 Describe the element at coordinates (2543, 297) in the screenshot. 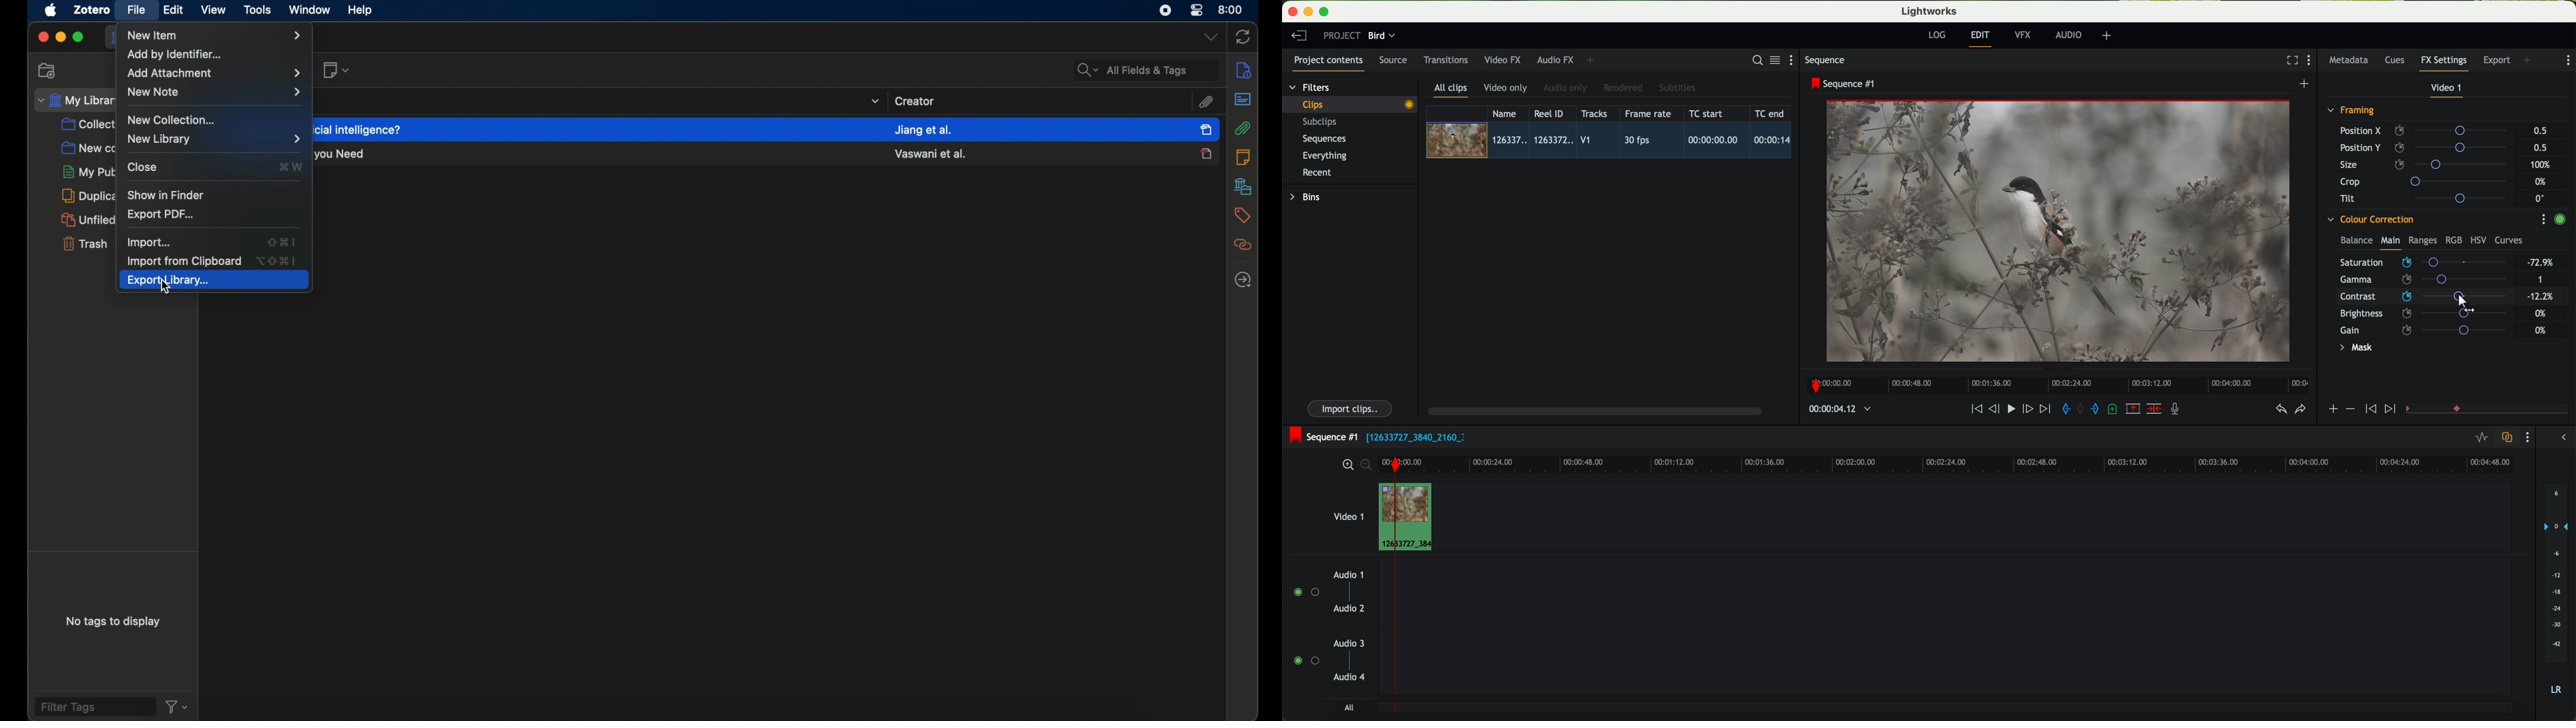

I see `40.1%` at that location.